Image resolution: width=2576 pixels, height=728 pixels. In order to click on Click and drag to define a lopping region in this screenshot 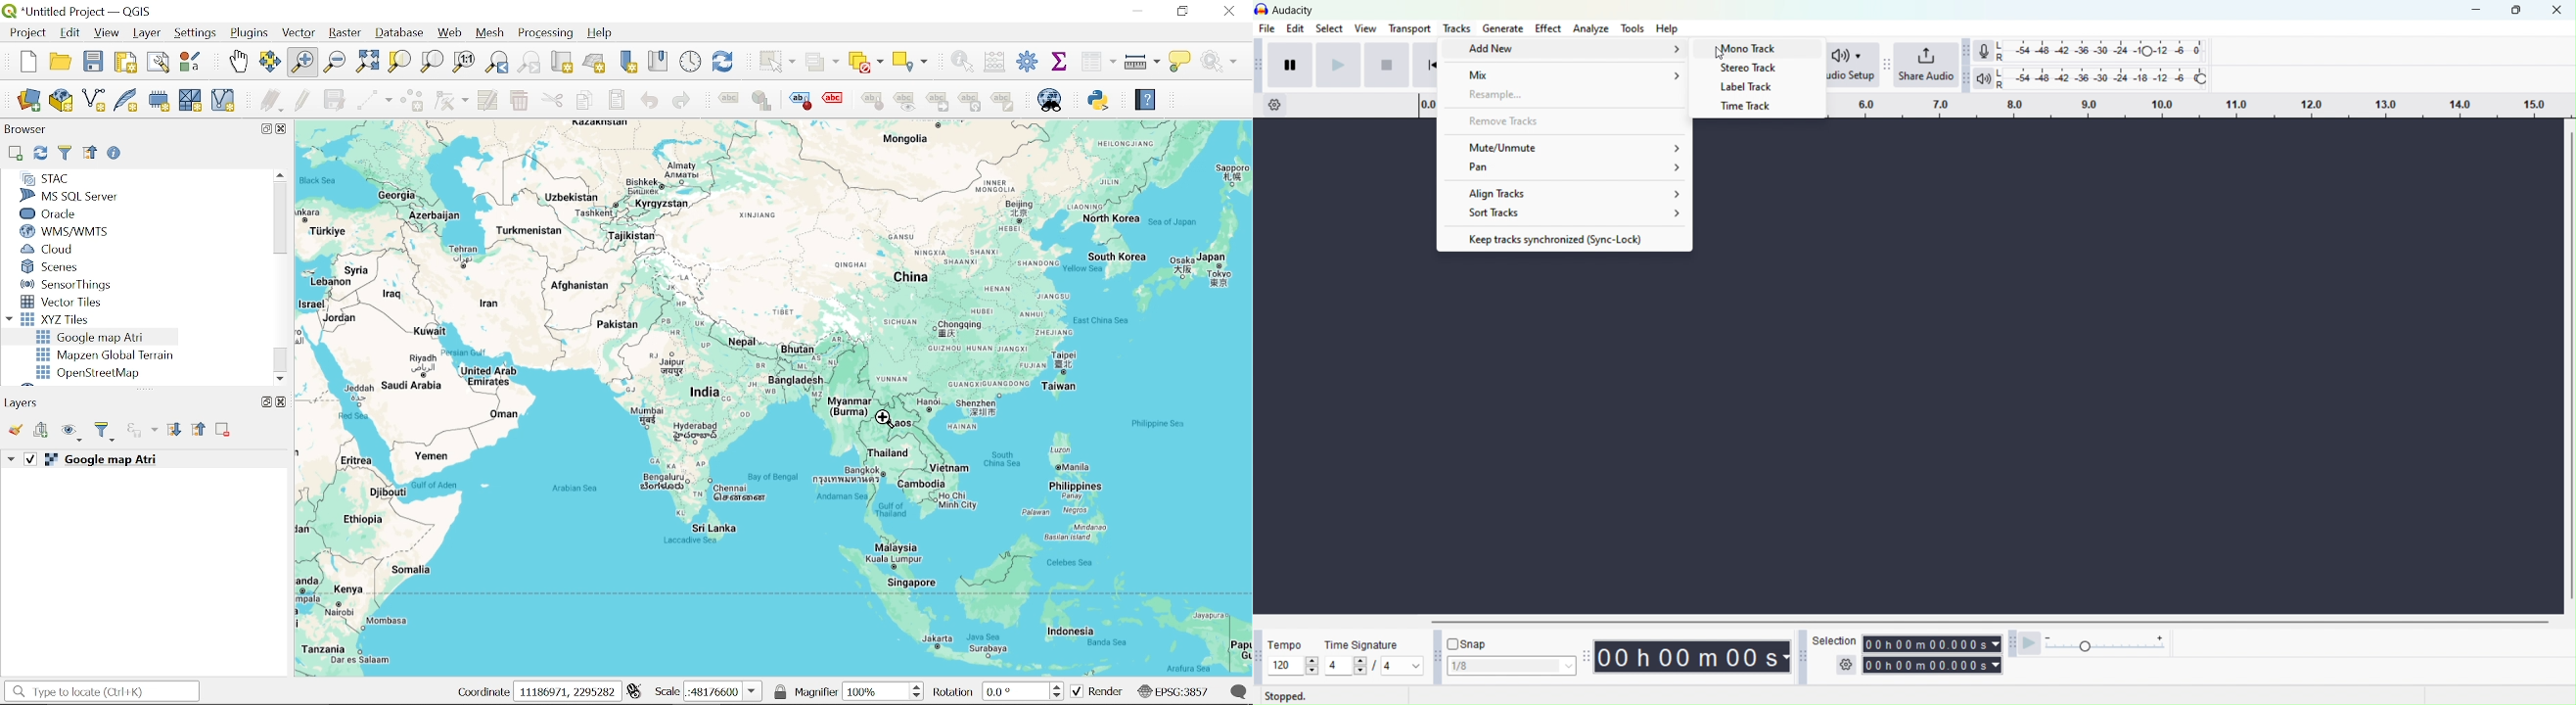, I will do `click(2180, 107)`.